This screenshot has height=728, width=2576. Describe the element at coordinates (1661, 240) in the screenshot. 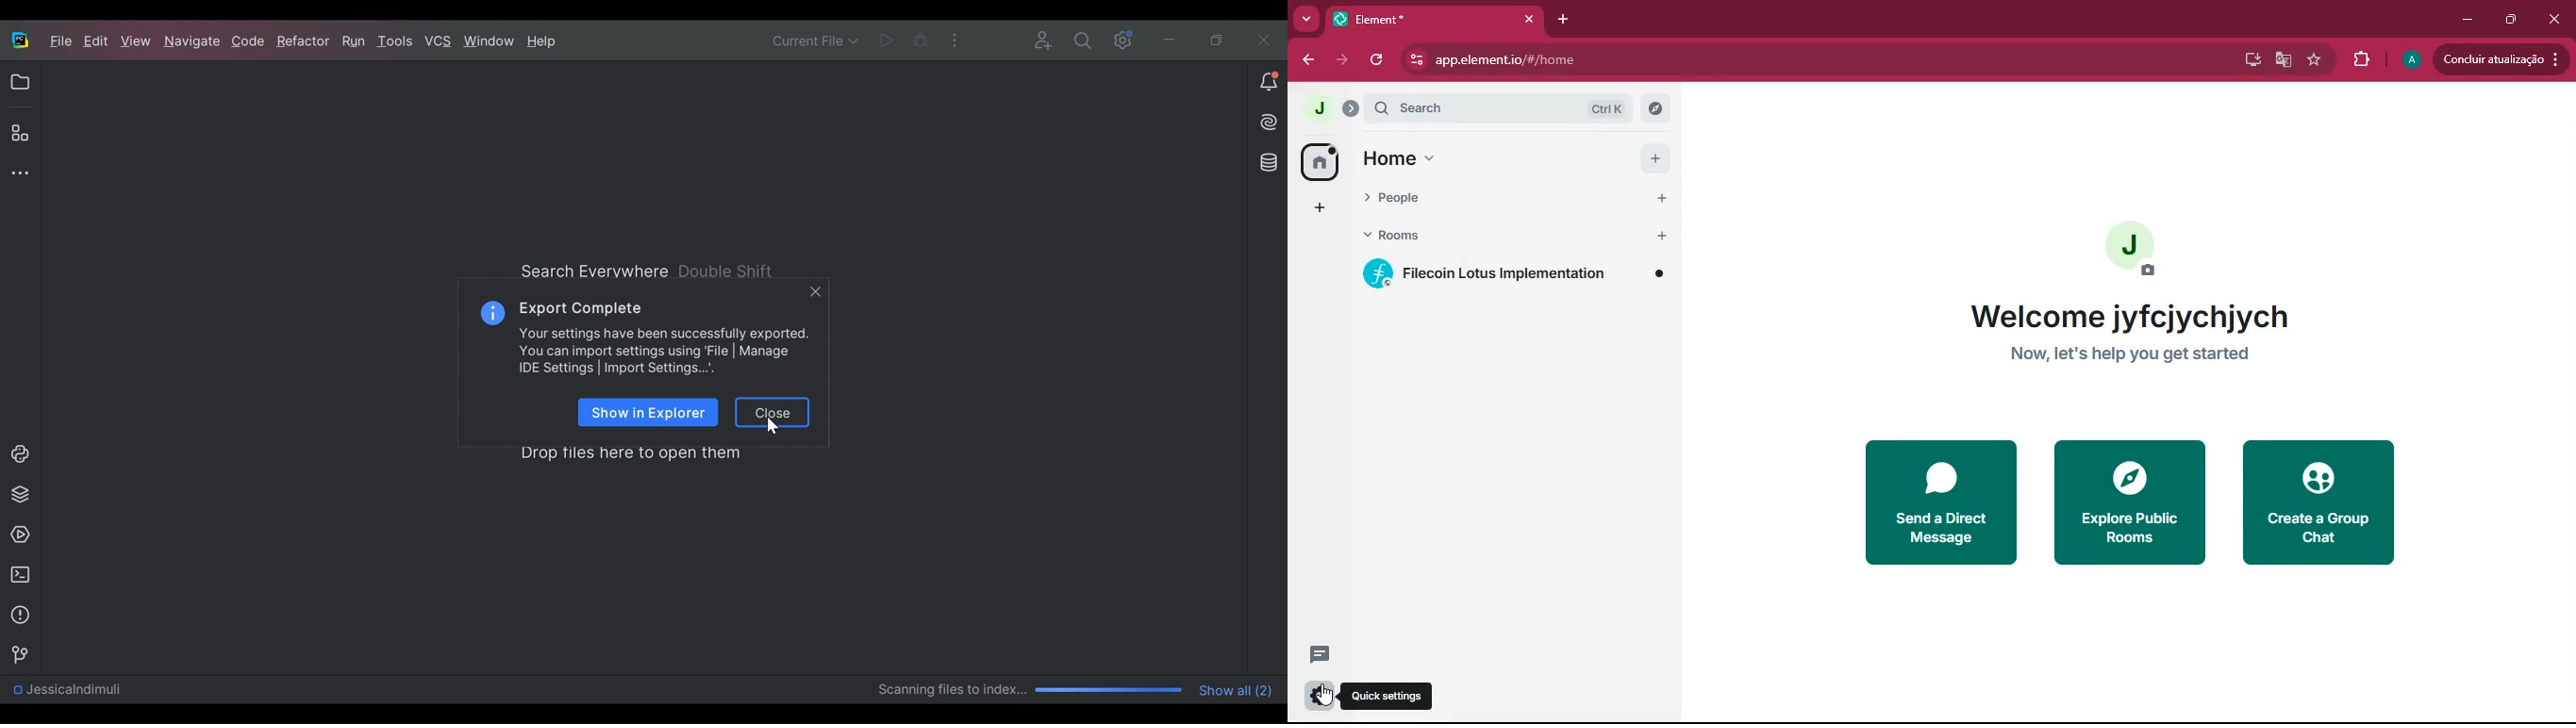

I see `Add room` at that location.